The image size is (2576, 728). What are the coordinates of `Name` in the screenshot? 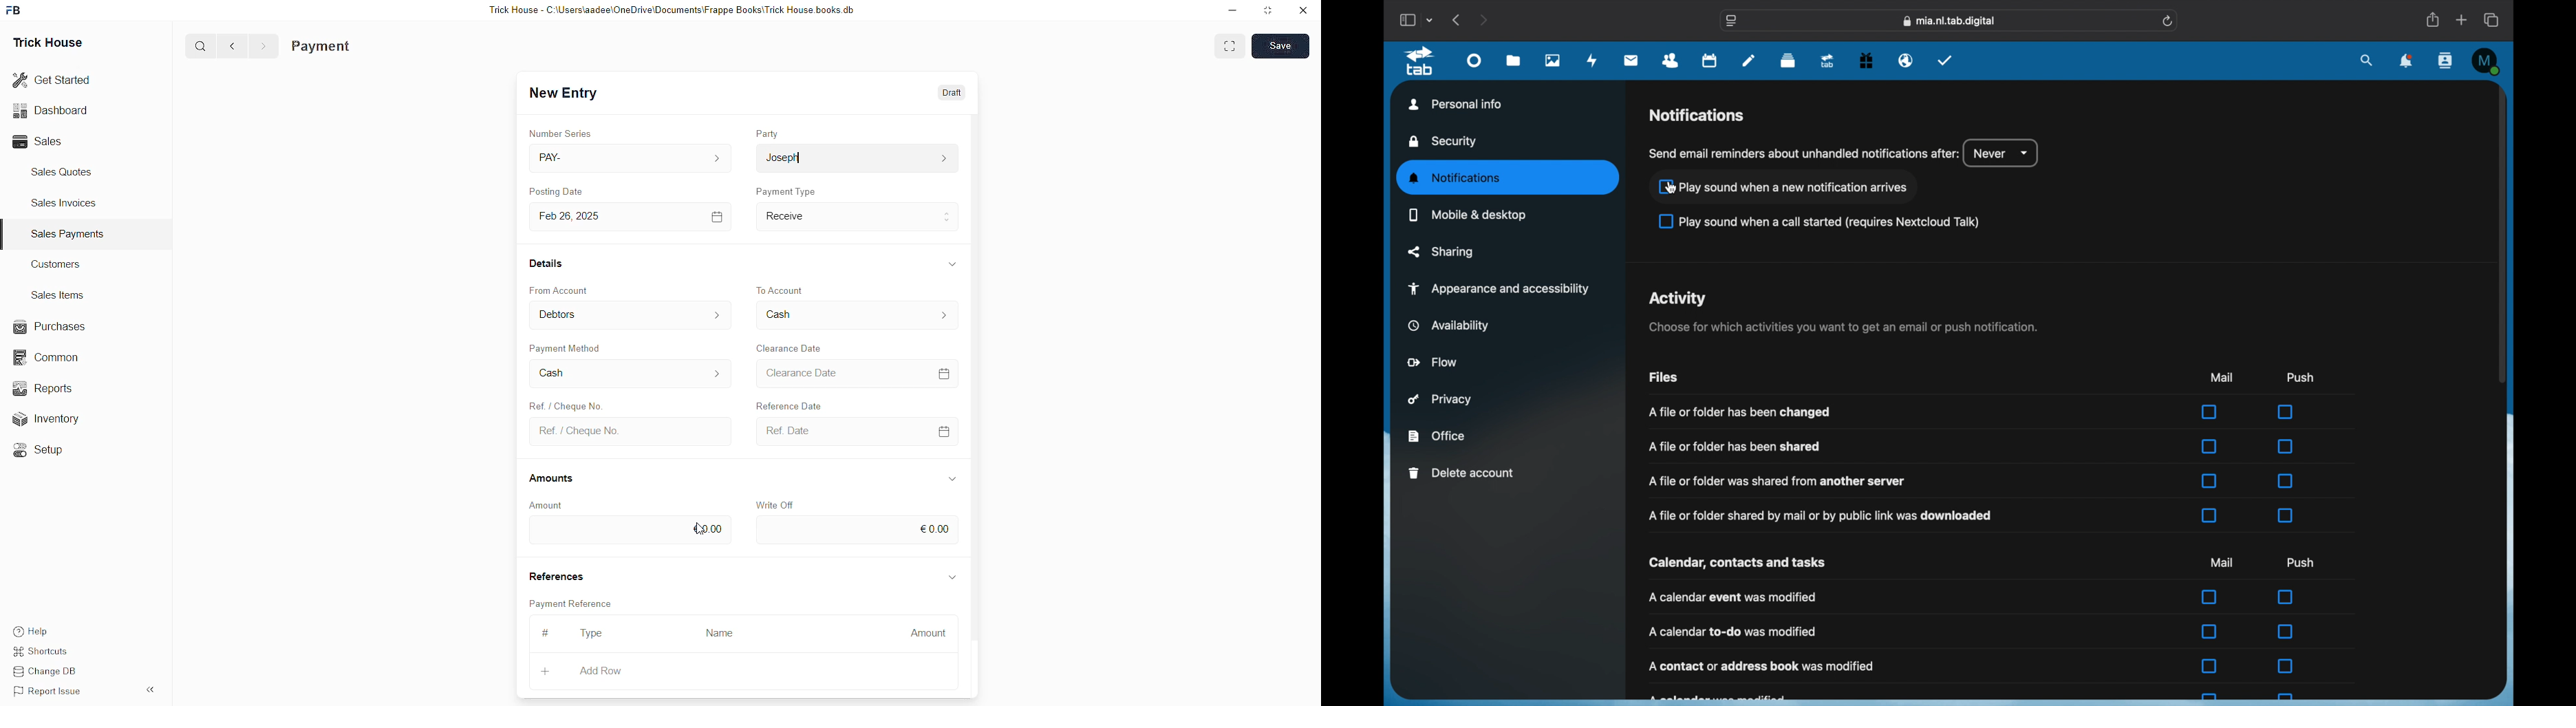 It's located at (724, 634).